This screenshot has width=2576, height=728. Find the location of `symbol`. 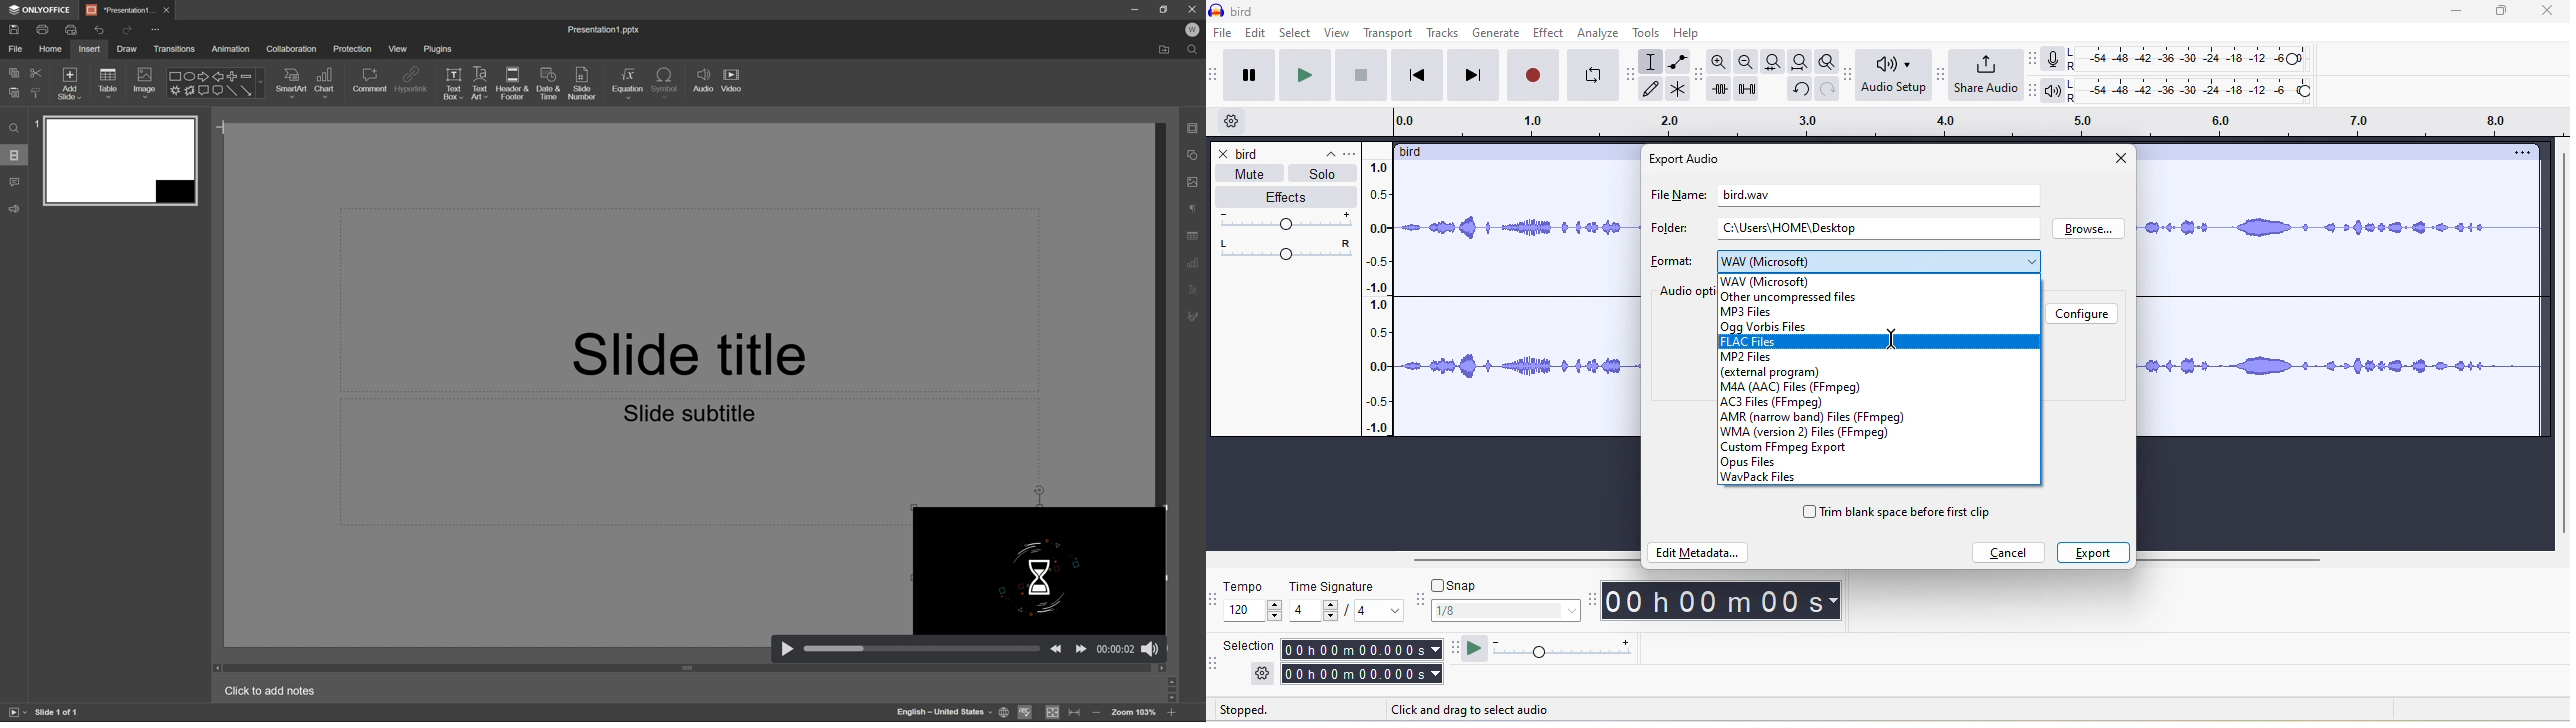

symbol is located at coordinates (667, 82).